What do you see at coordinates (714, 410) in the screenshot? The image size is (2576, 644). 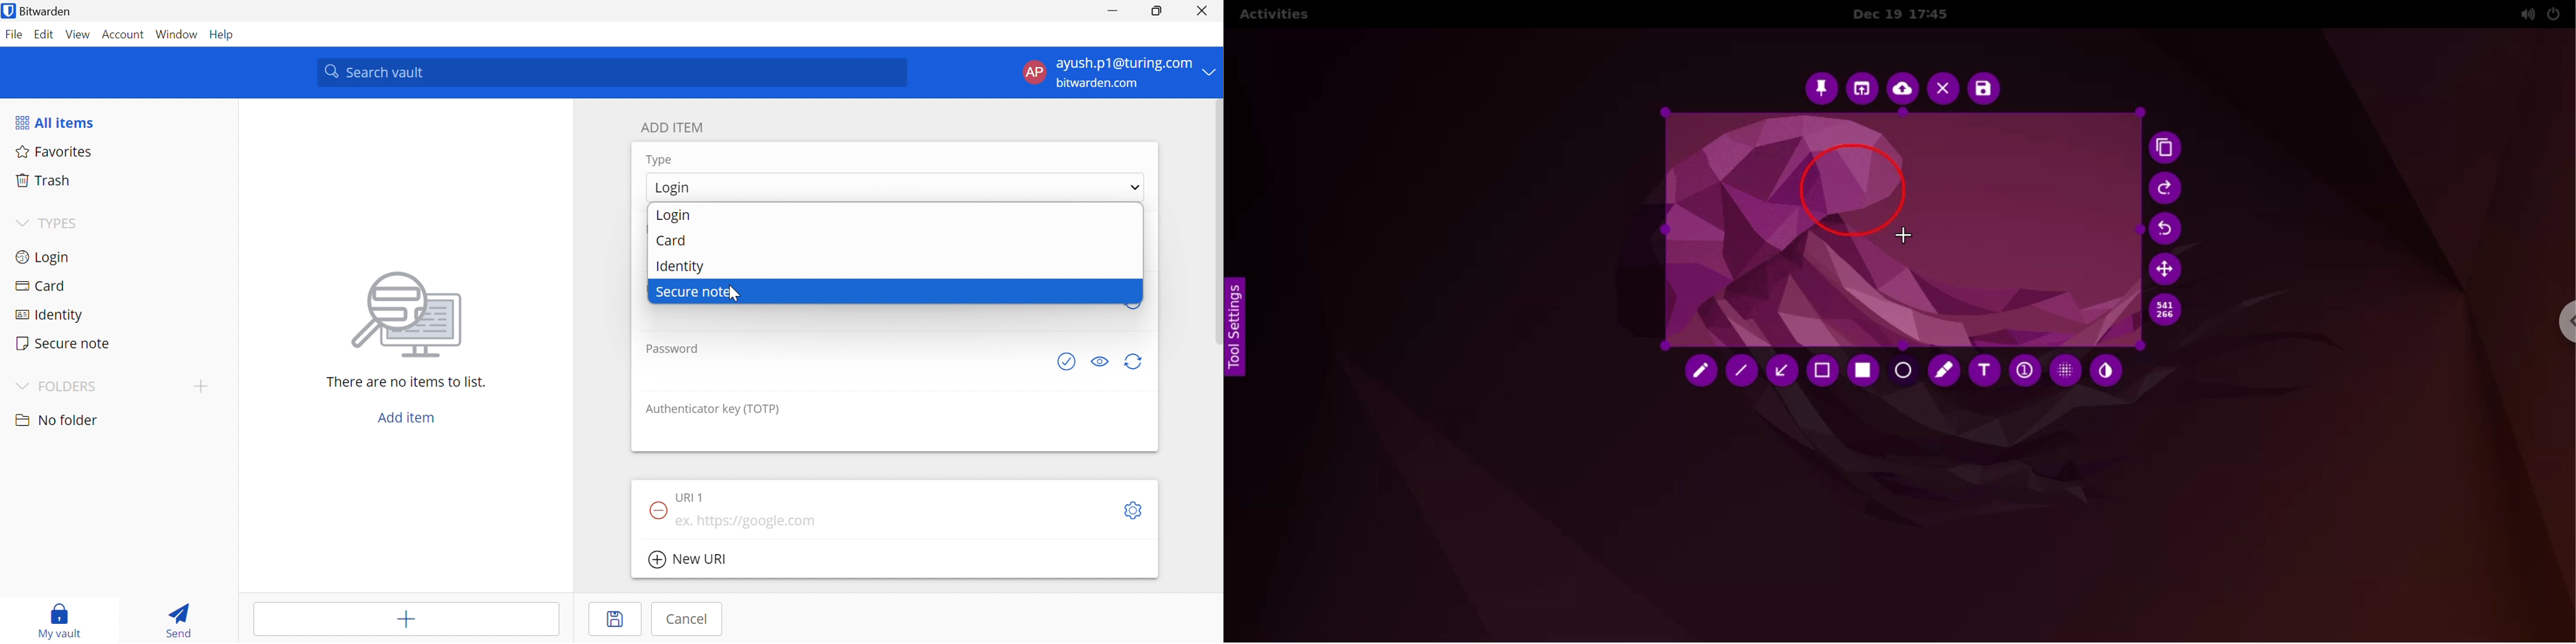 I see `Authenticator (TOTP)` at bounding box center [714, 410].